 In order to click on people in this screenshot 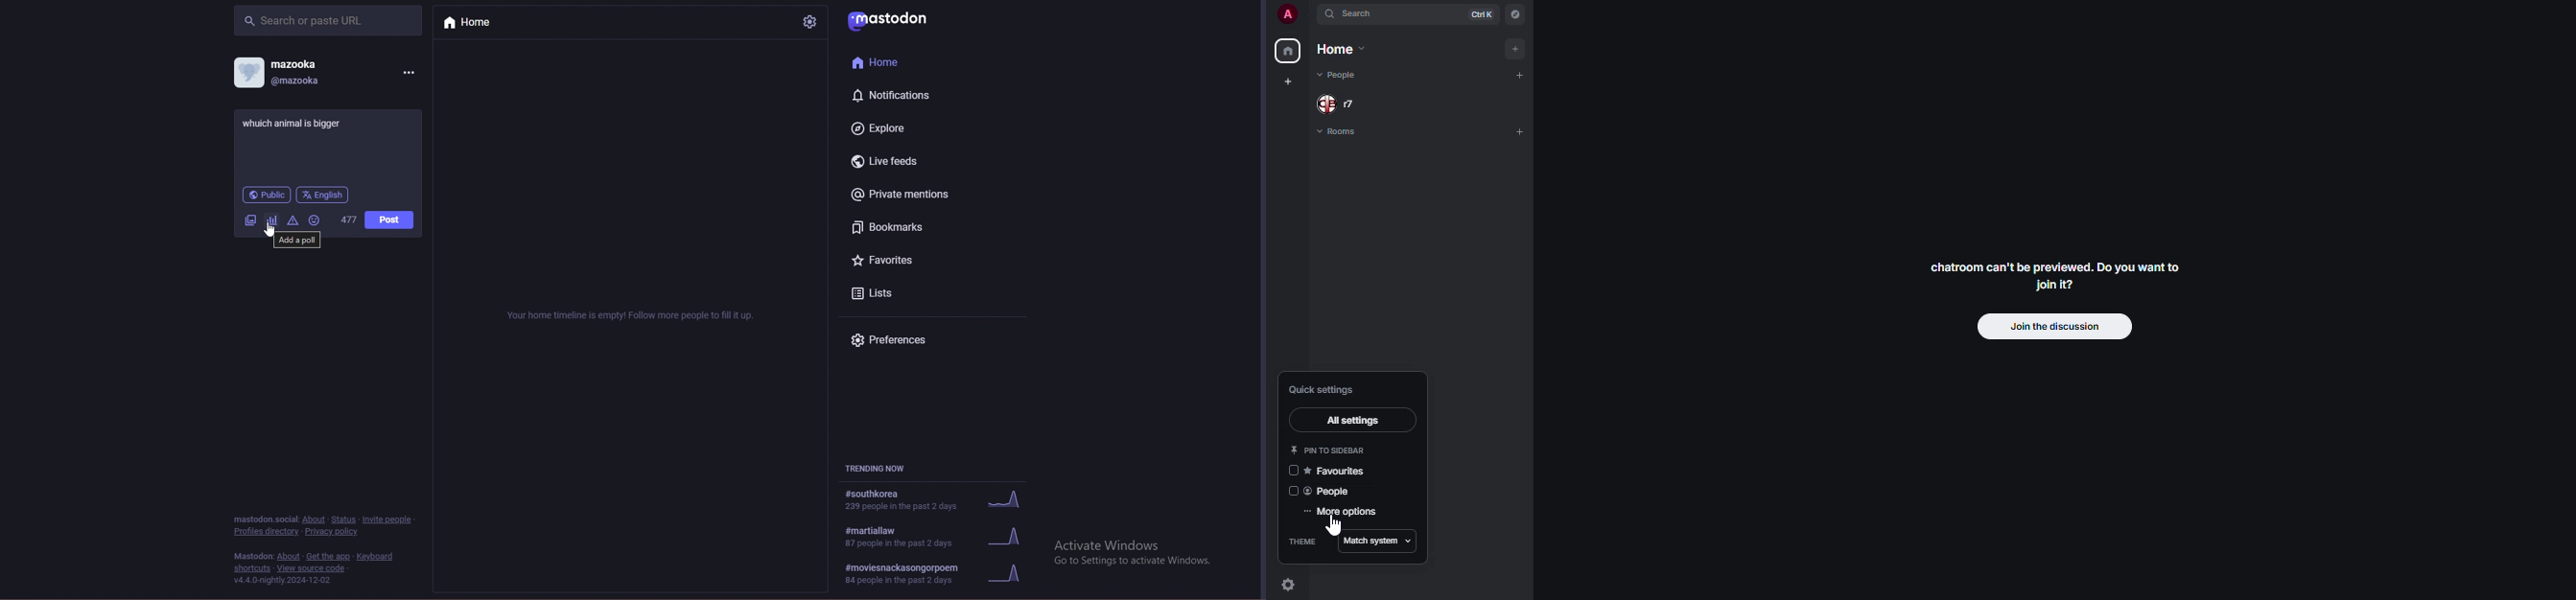, I will do `click(1339, 76)`.